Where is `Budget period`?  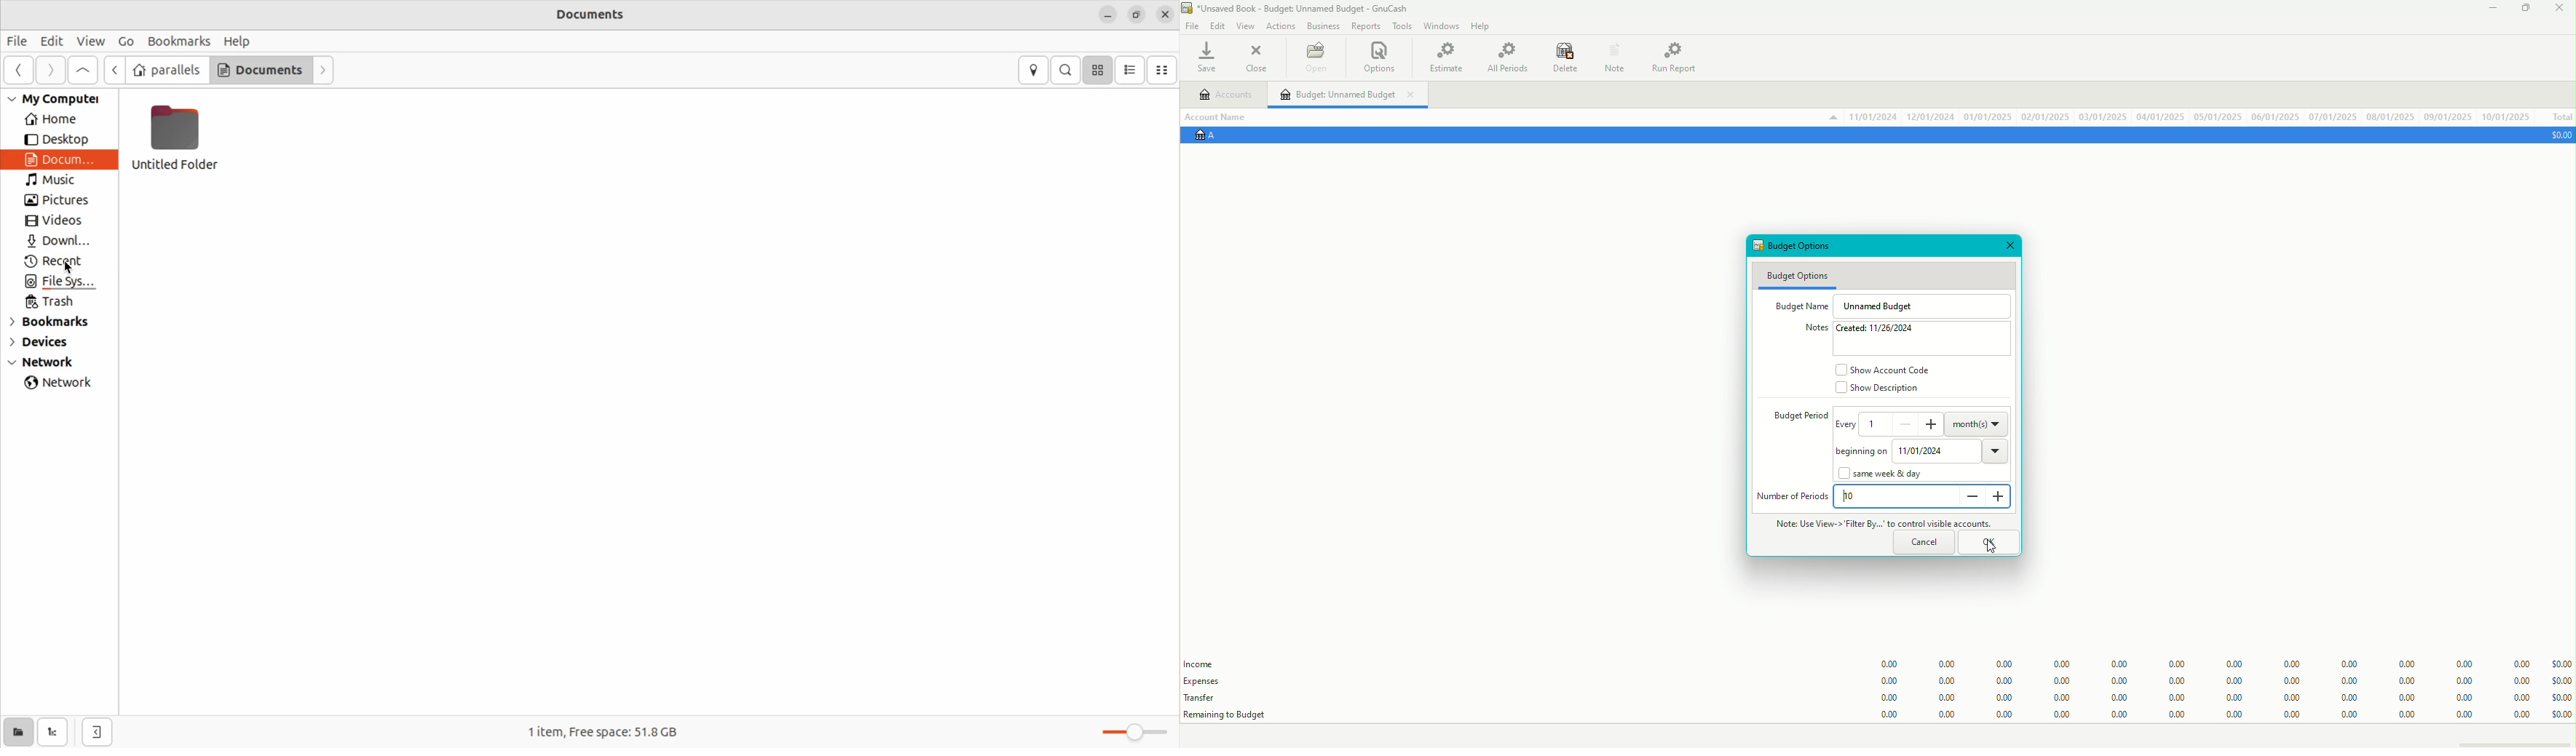 Budget period is located at coordinates (1793, 417).